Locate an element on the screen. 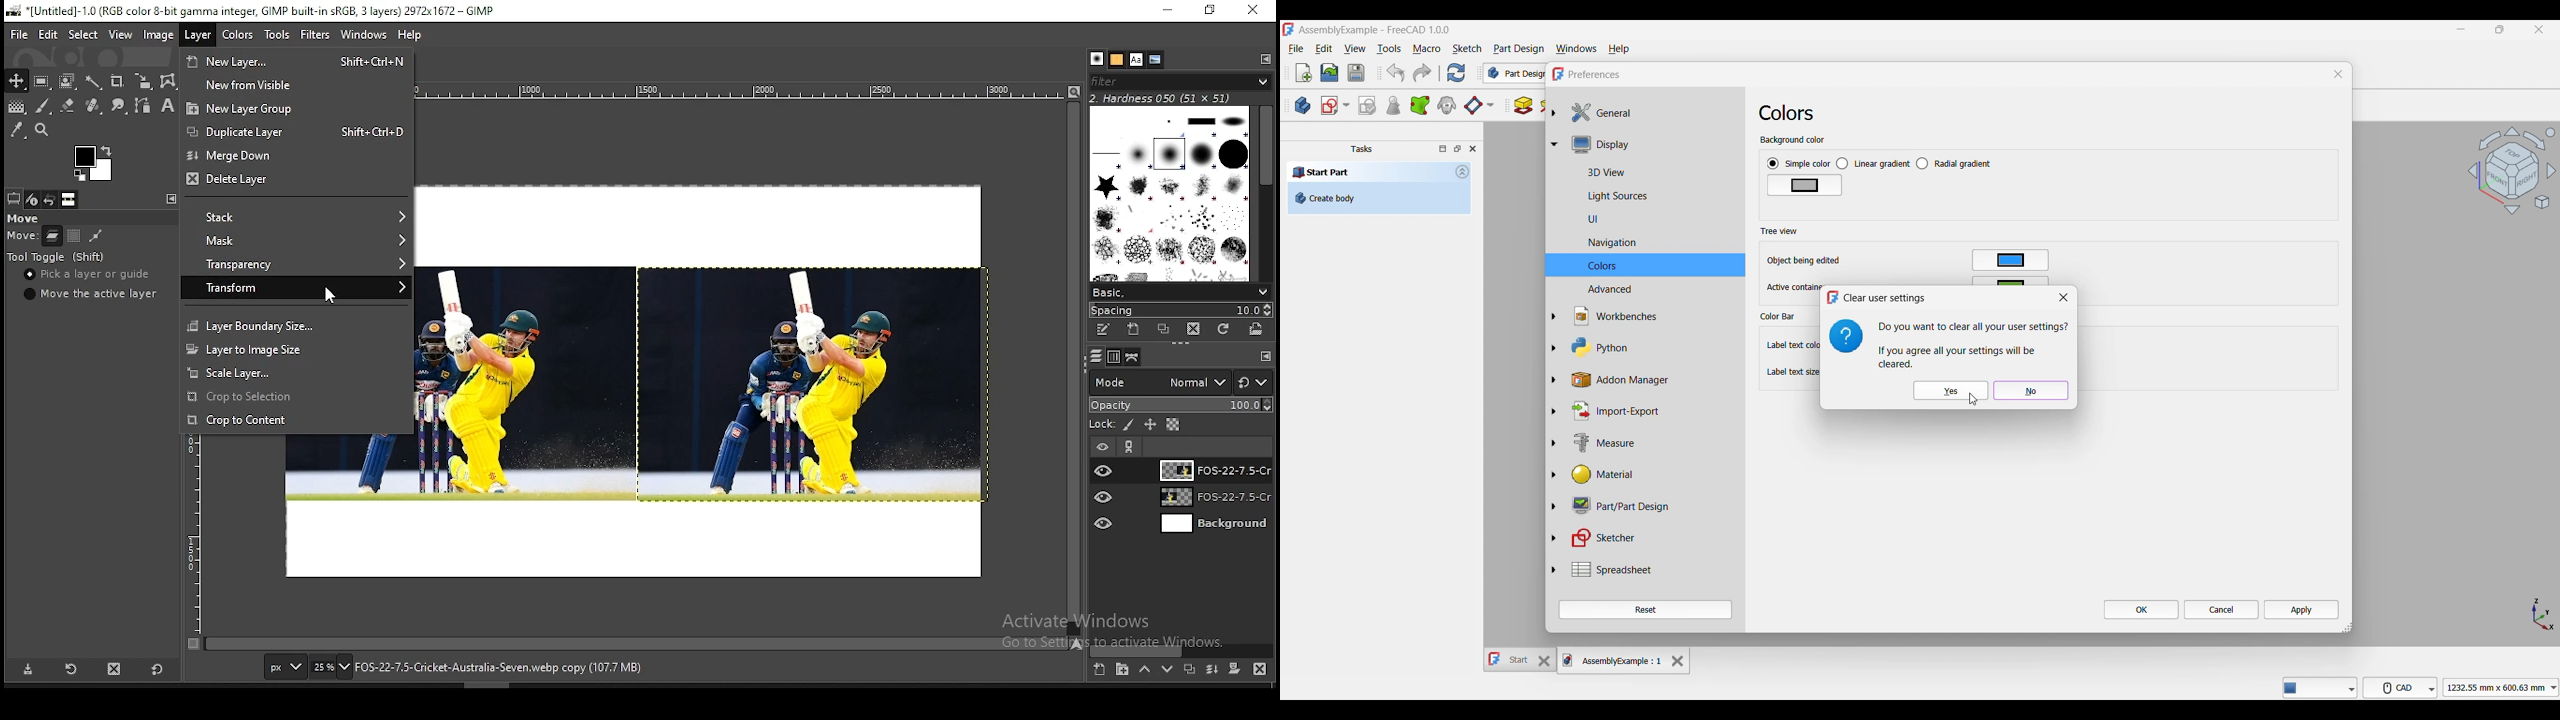  Software logo is located at coordinates (1557, 74).